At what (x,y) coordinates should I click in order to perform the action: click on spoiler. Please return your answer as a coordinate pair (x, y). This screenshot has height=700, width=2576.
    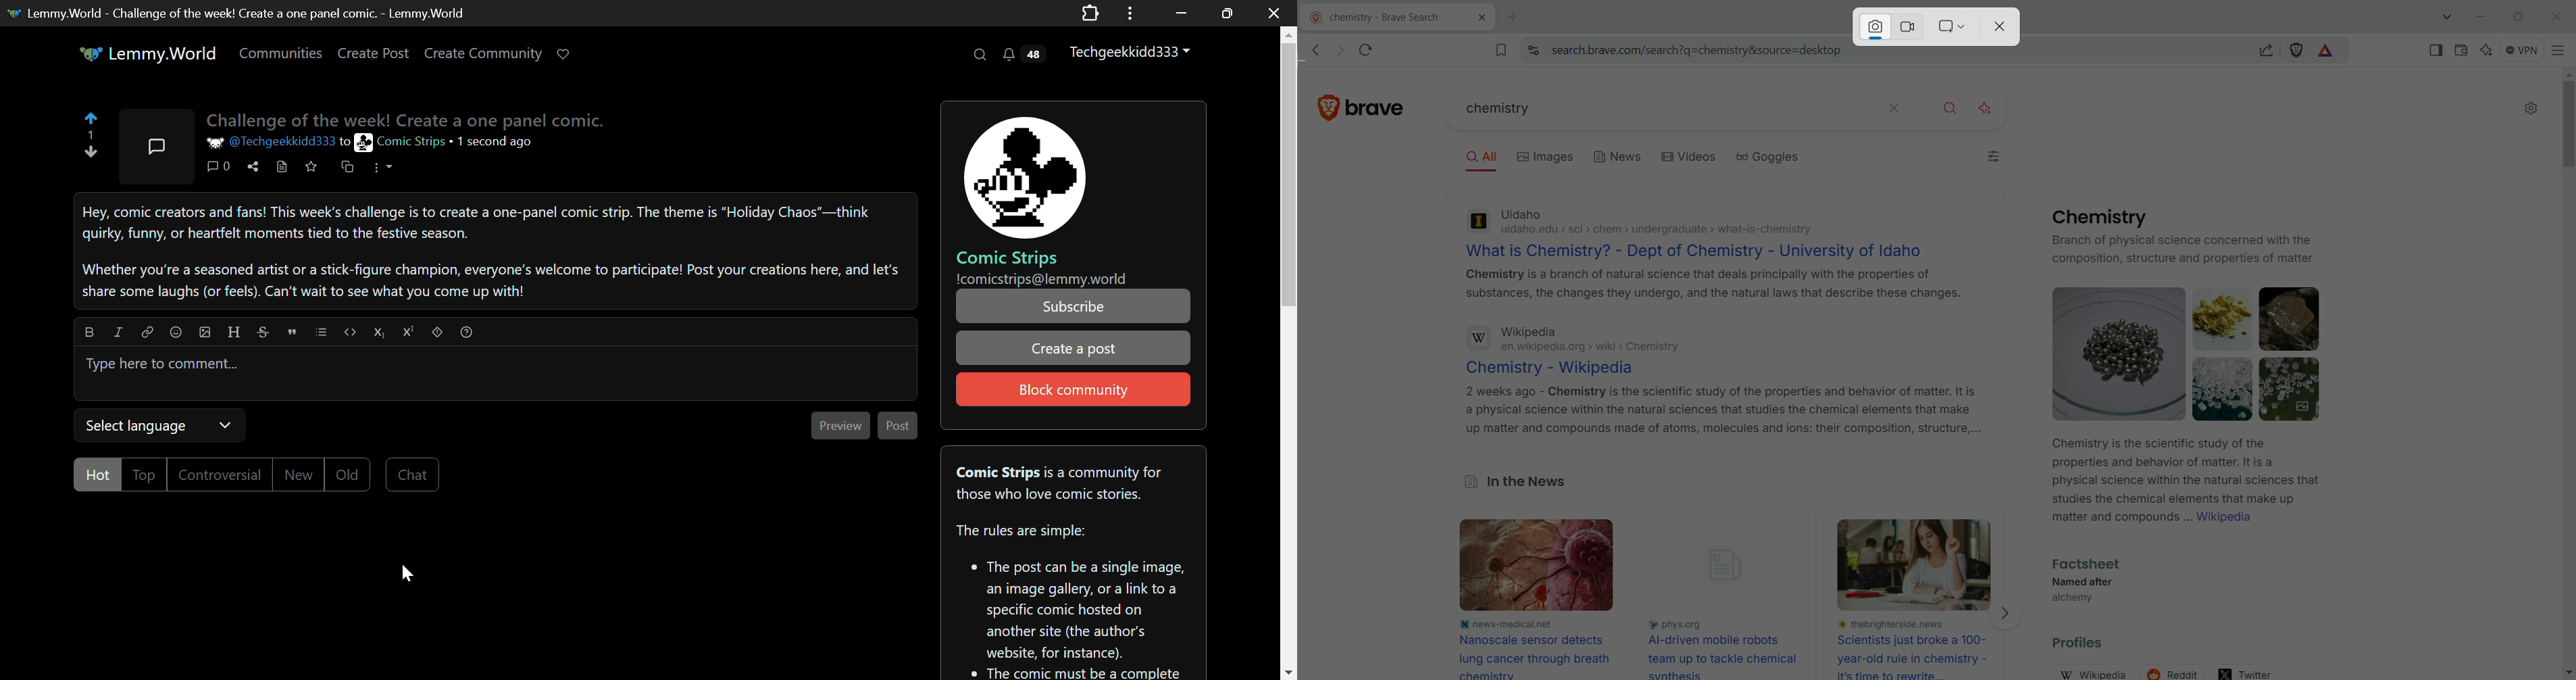
    Looking at the image, I should click on (439, 331).